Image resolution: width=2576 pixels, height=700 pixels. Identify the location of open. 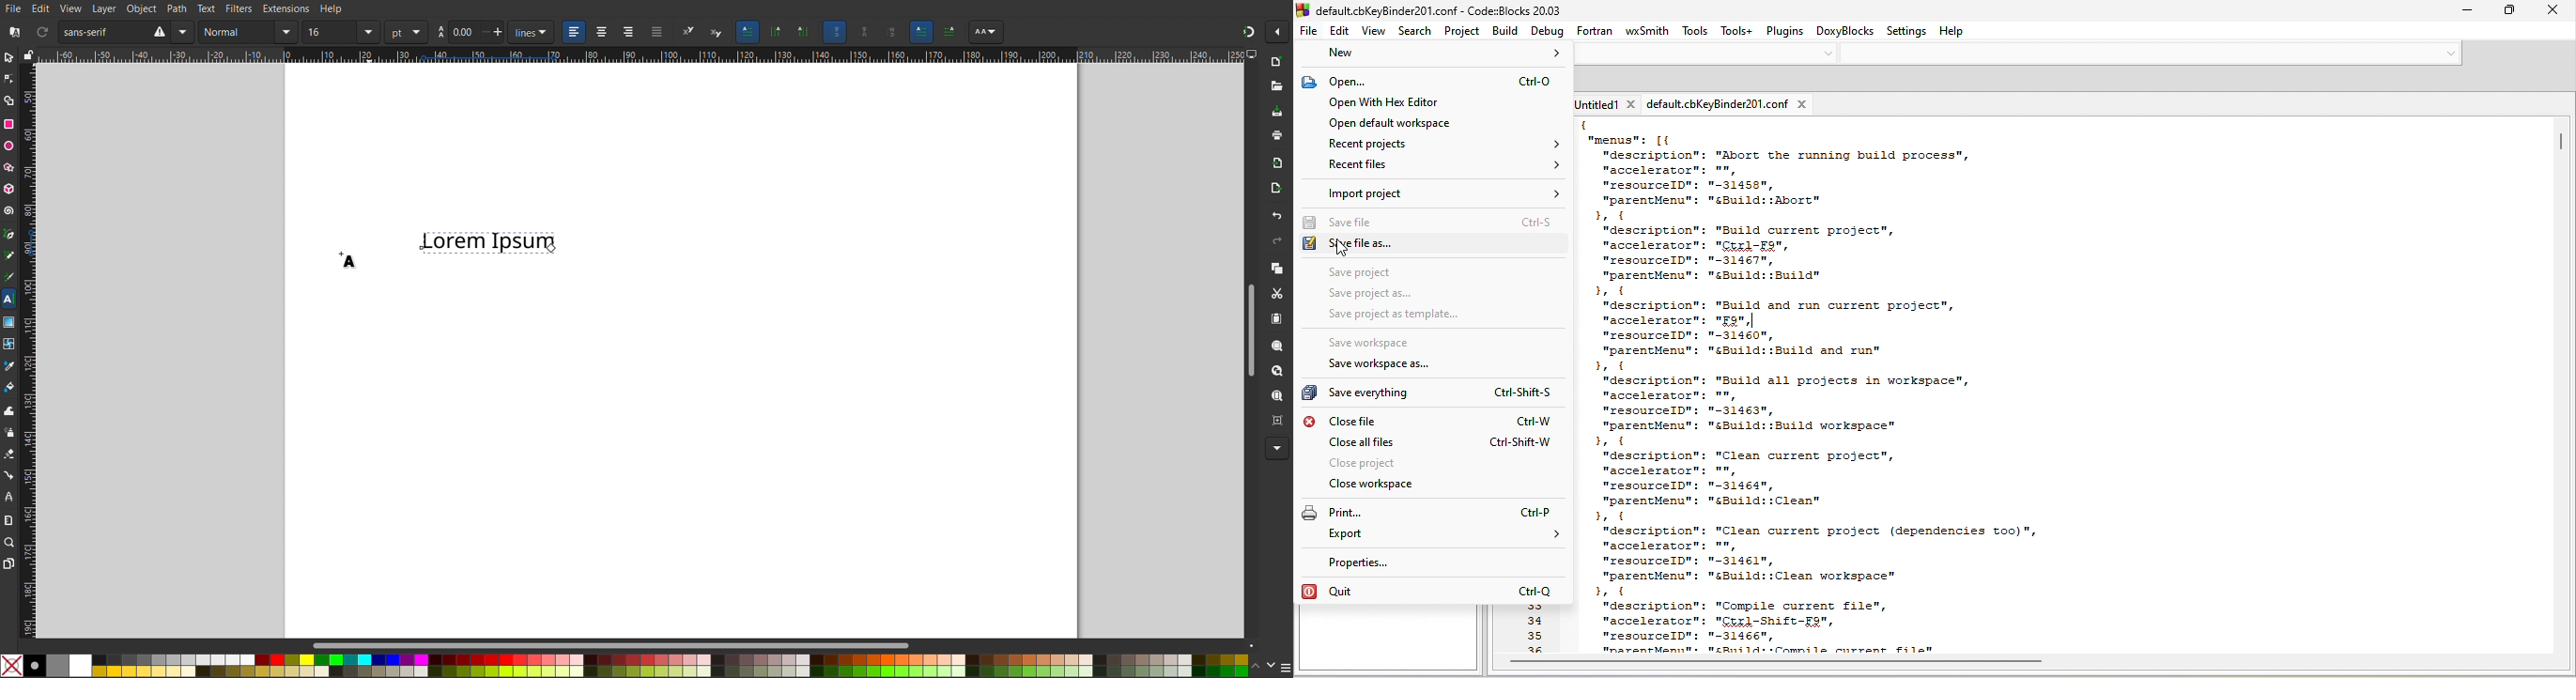
(1432, 81).